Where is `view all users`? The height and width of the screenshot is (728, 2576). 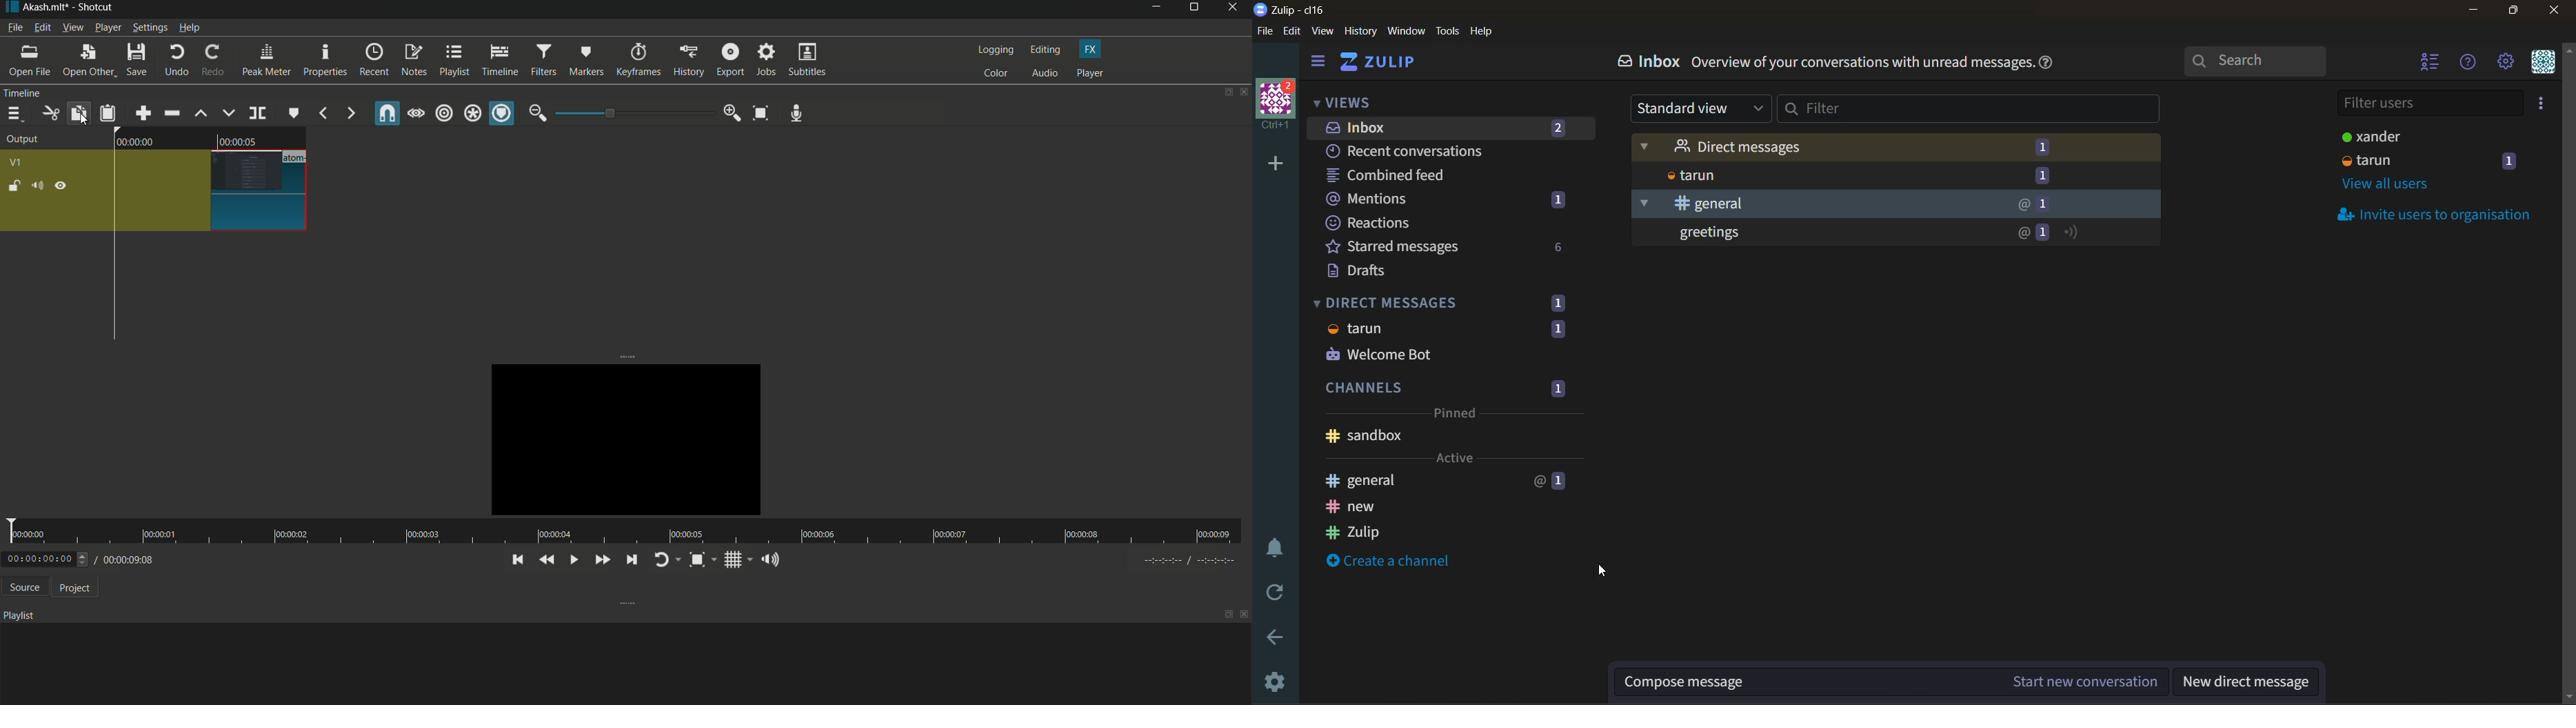 view all users is located at coordinates (2386, 187).